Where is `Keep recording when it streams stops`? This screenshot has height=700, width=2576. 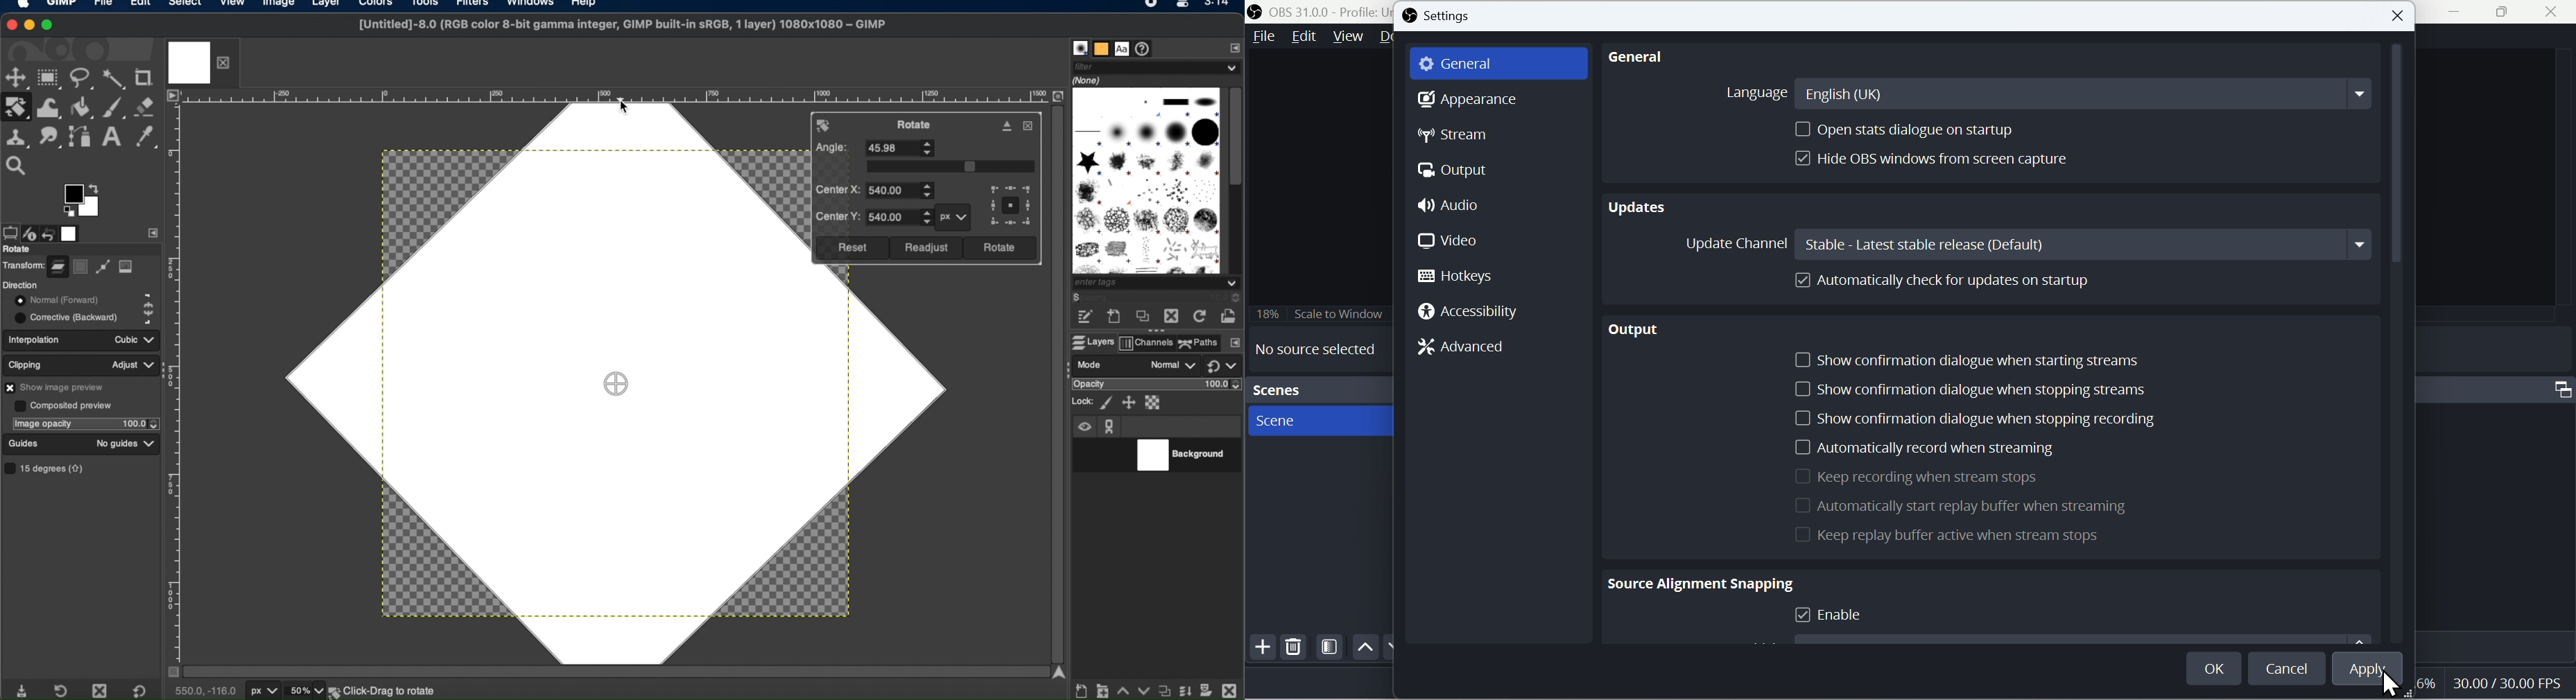
Keep recording when it streams stops is located at coordinates (1918, 476).